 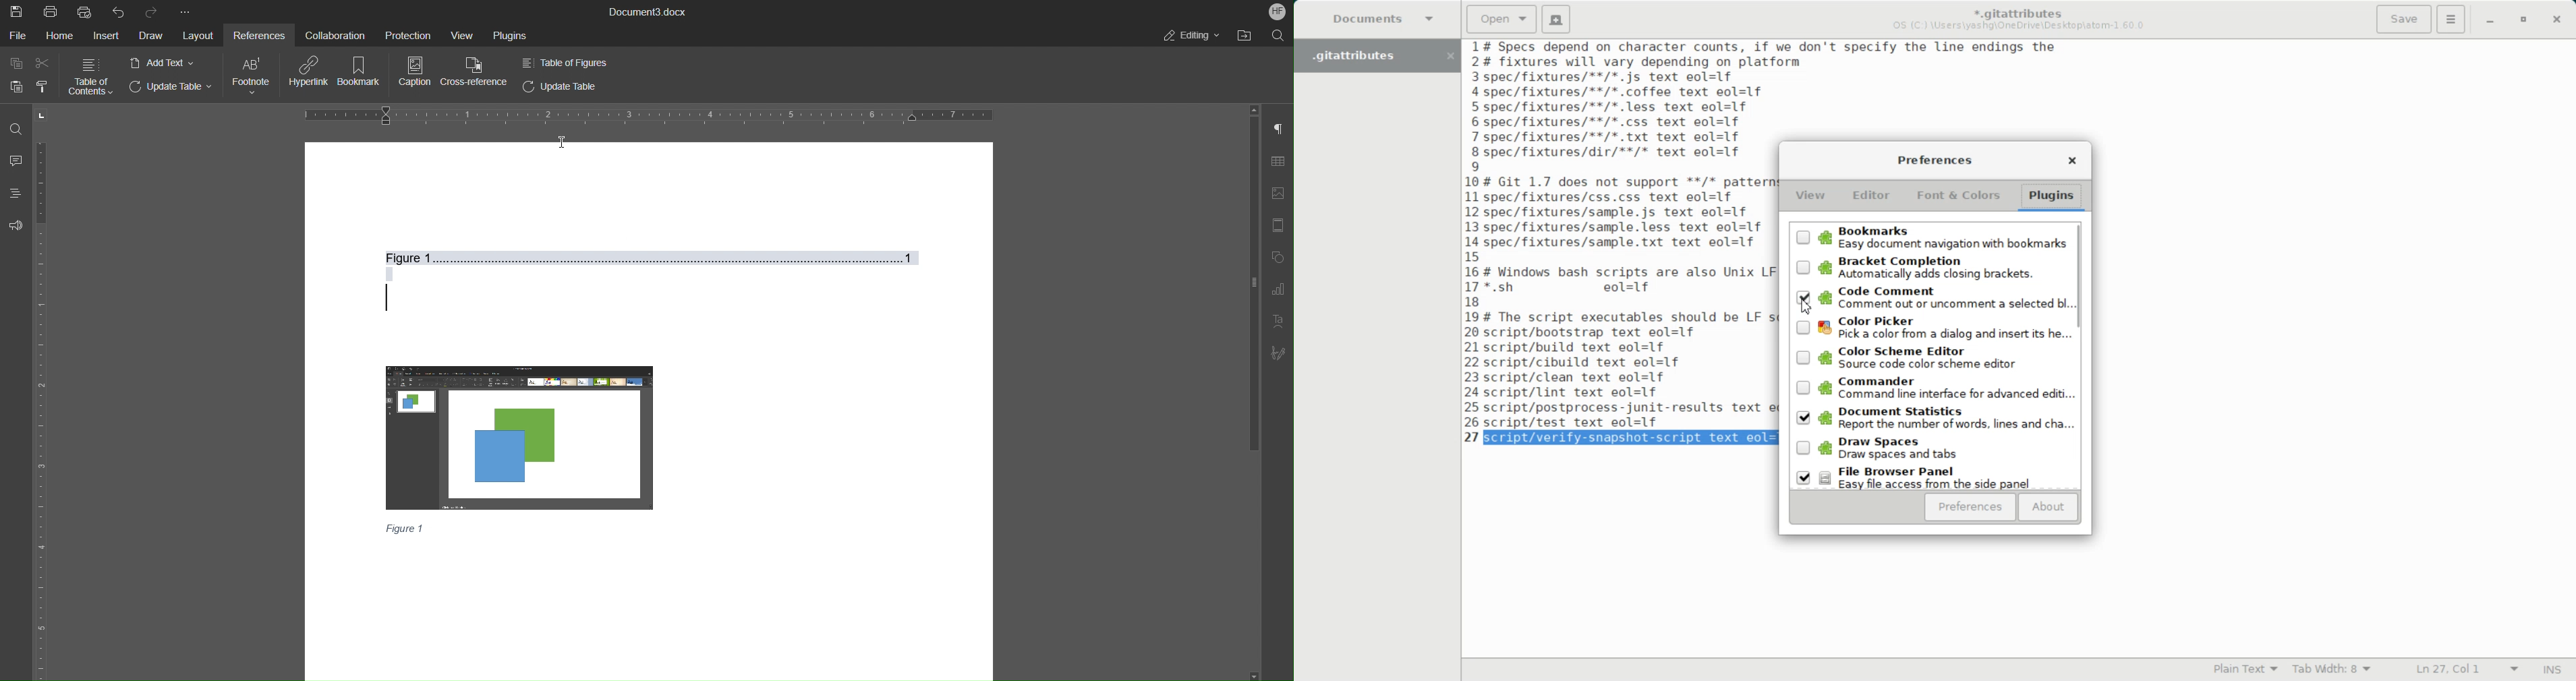 What do you see at coordinates (1929, 236) in the screenshot?
I see `Bookmarks: Easy document navigation with bookmarks` at bounding box center [1929, 236].